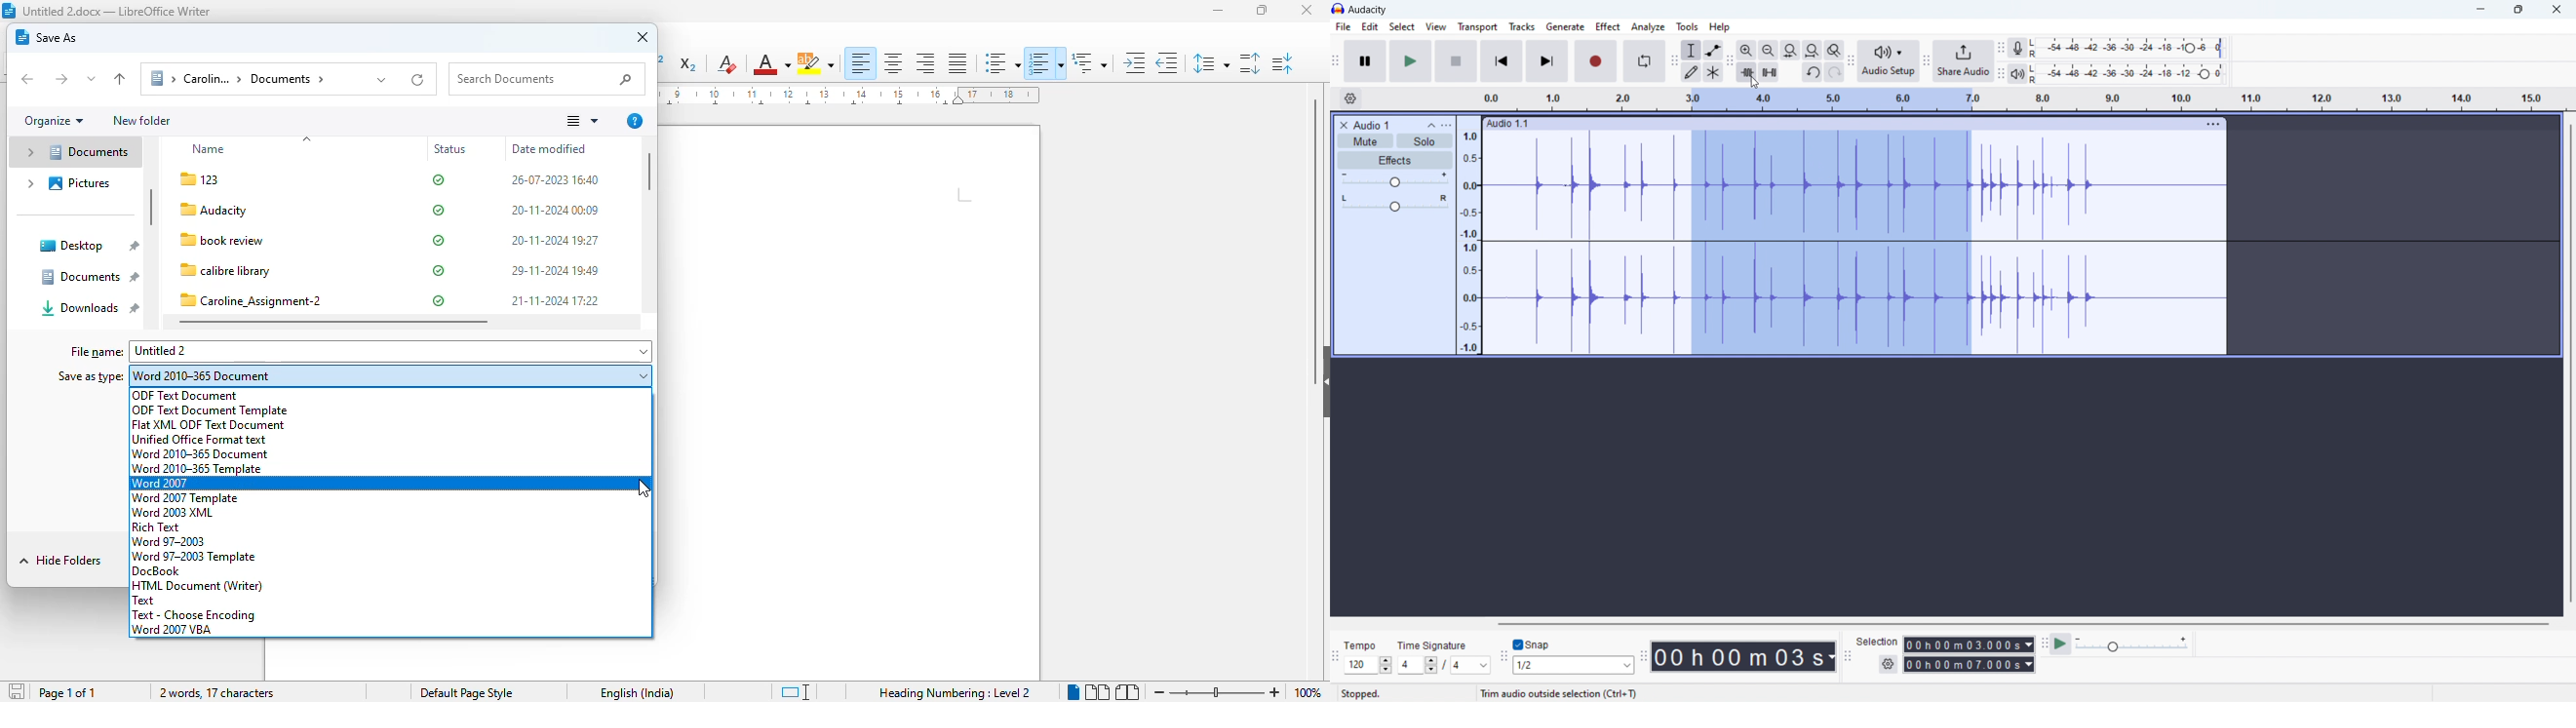 This screenshot has width=2576, height=728. I want to click on toggle snap, so click(1531, 644).